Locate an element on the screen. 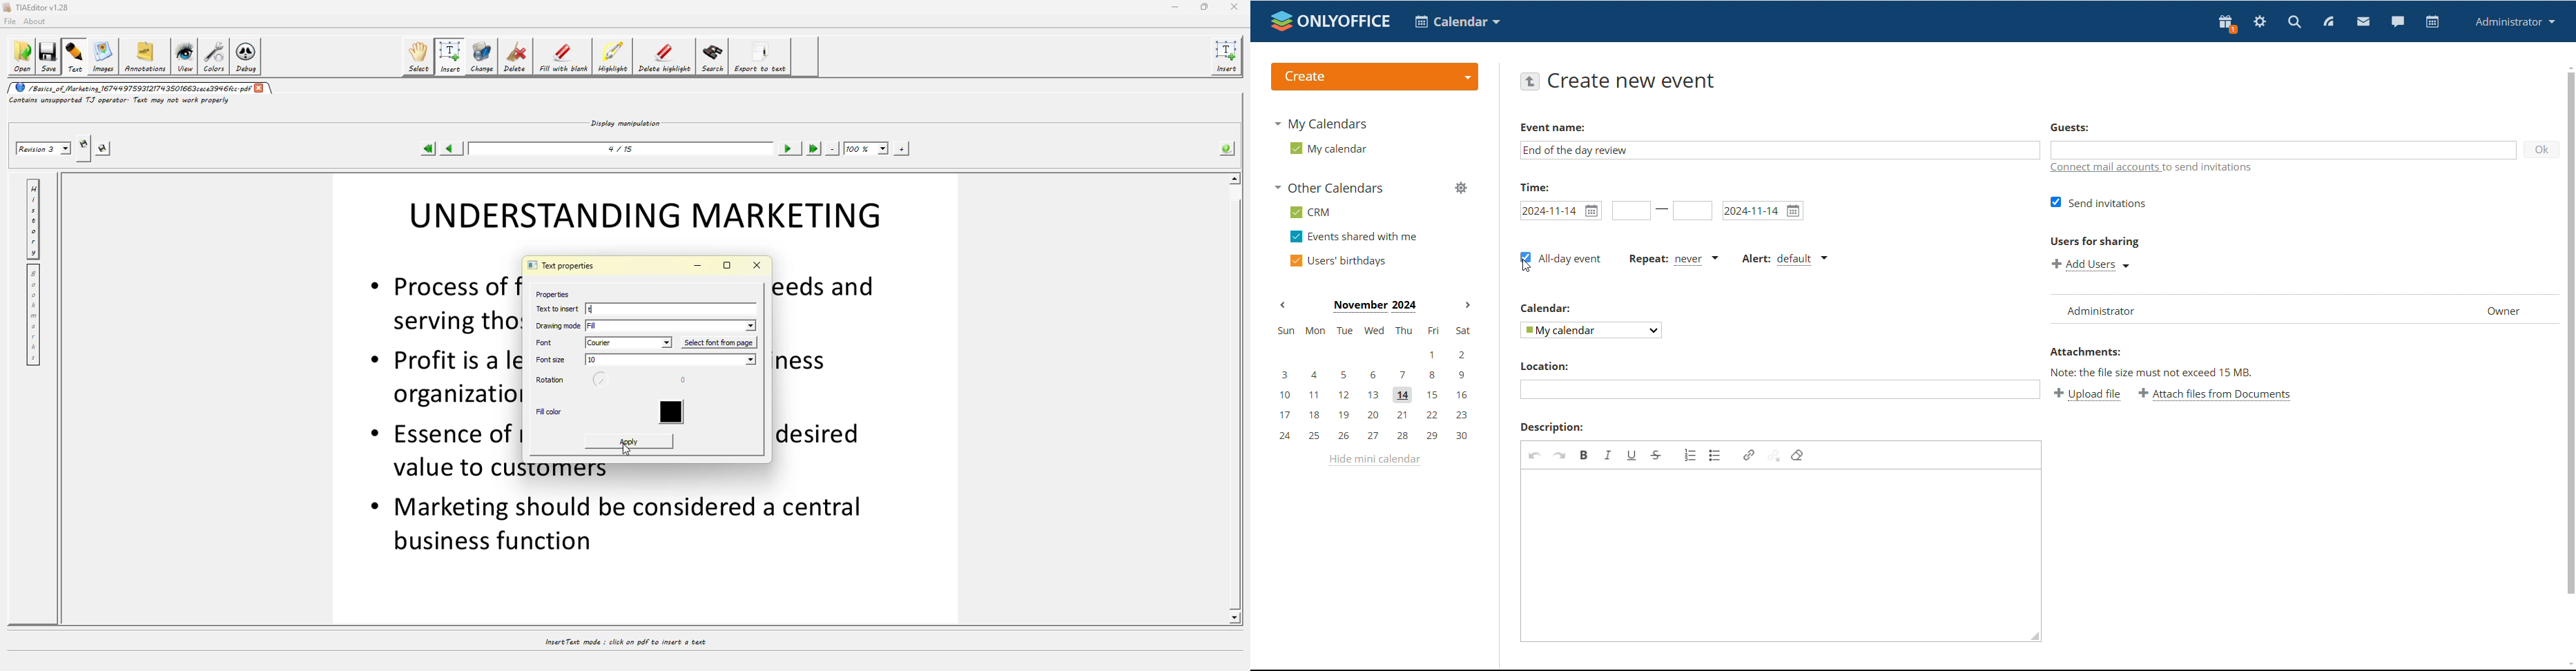 The height and width of the screenshot is (672, 2576). link is located at coordinates (1749, 455).